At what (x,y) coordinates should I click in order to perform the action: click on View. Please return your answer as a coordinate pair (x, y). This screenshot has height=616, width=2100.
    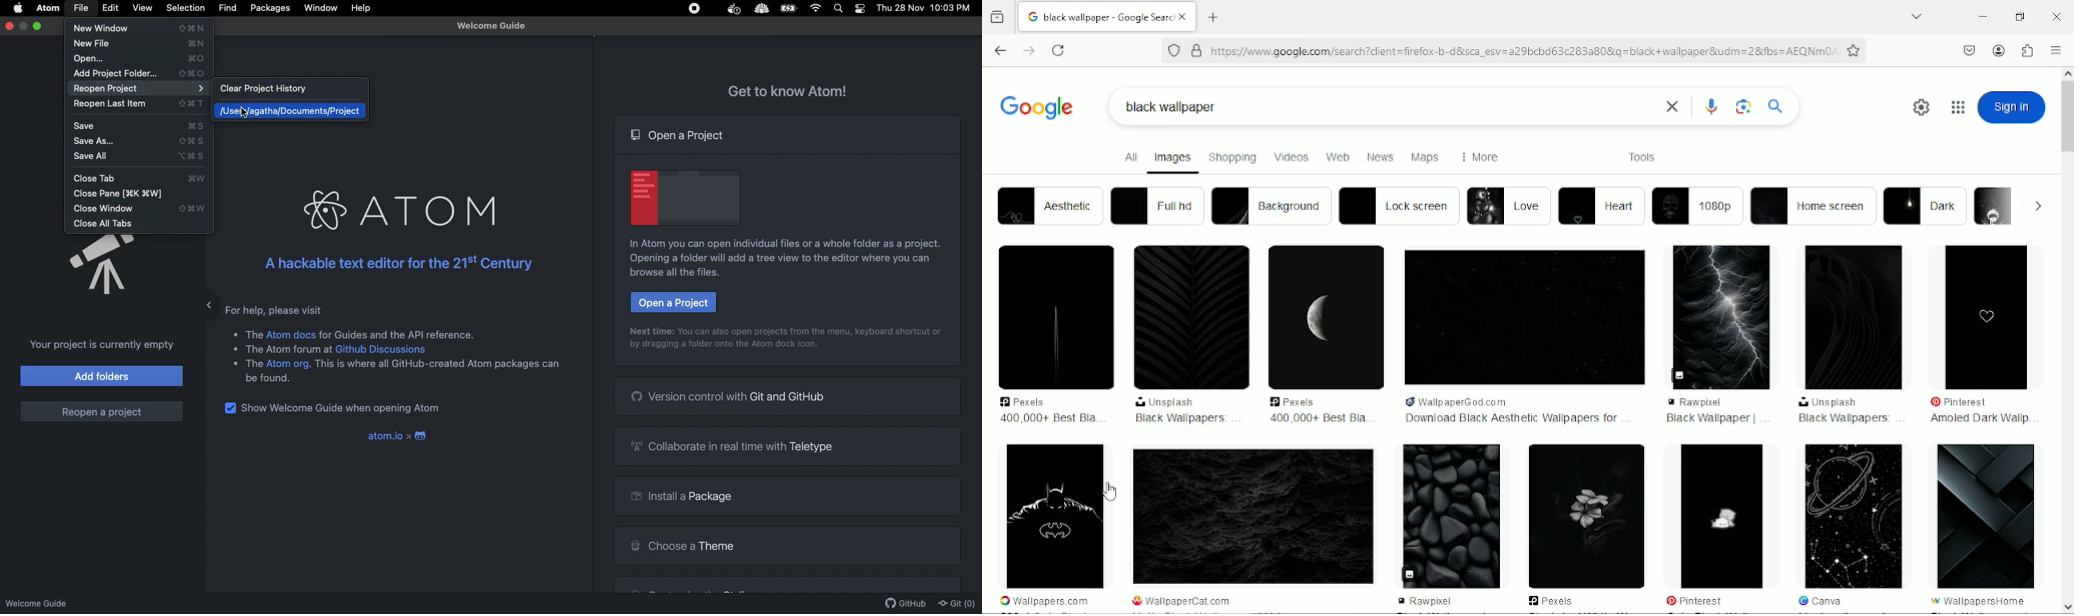
    Looking at the image, I should click on (142, 8).